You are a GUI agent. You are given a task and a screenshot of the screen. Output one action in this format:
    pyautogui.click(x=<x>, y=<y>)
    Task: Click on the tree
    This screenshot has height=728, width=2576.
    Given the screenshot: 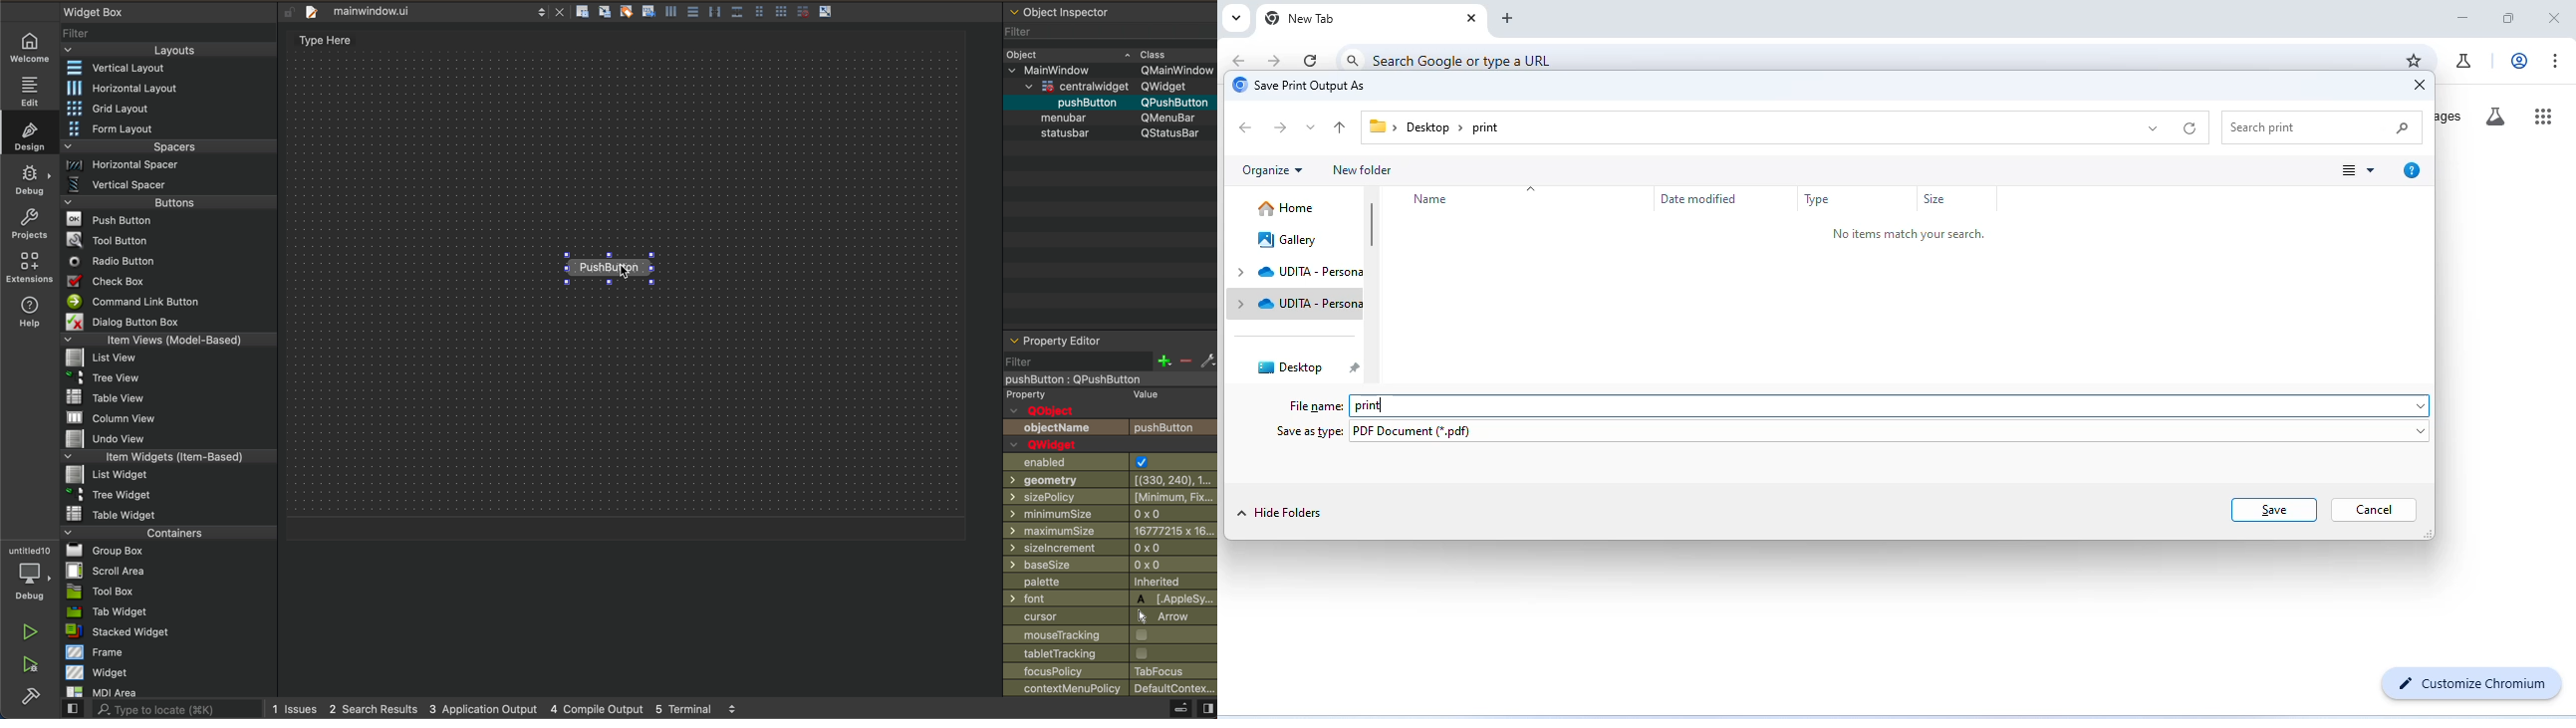 What is the action you would take?
    pyautogui.click(x=167, y=495)
    